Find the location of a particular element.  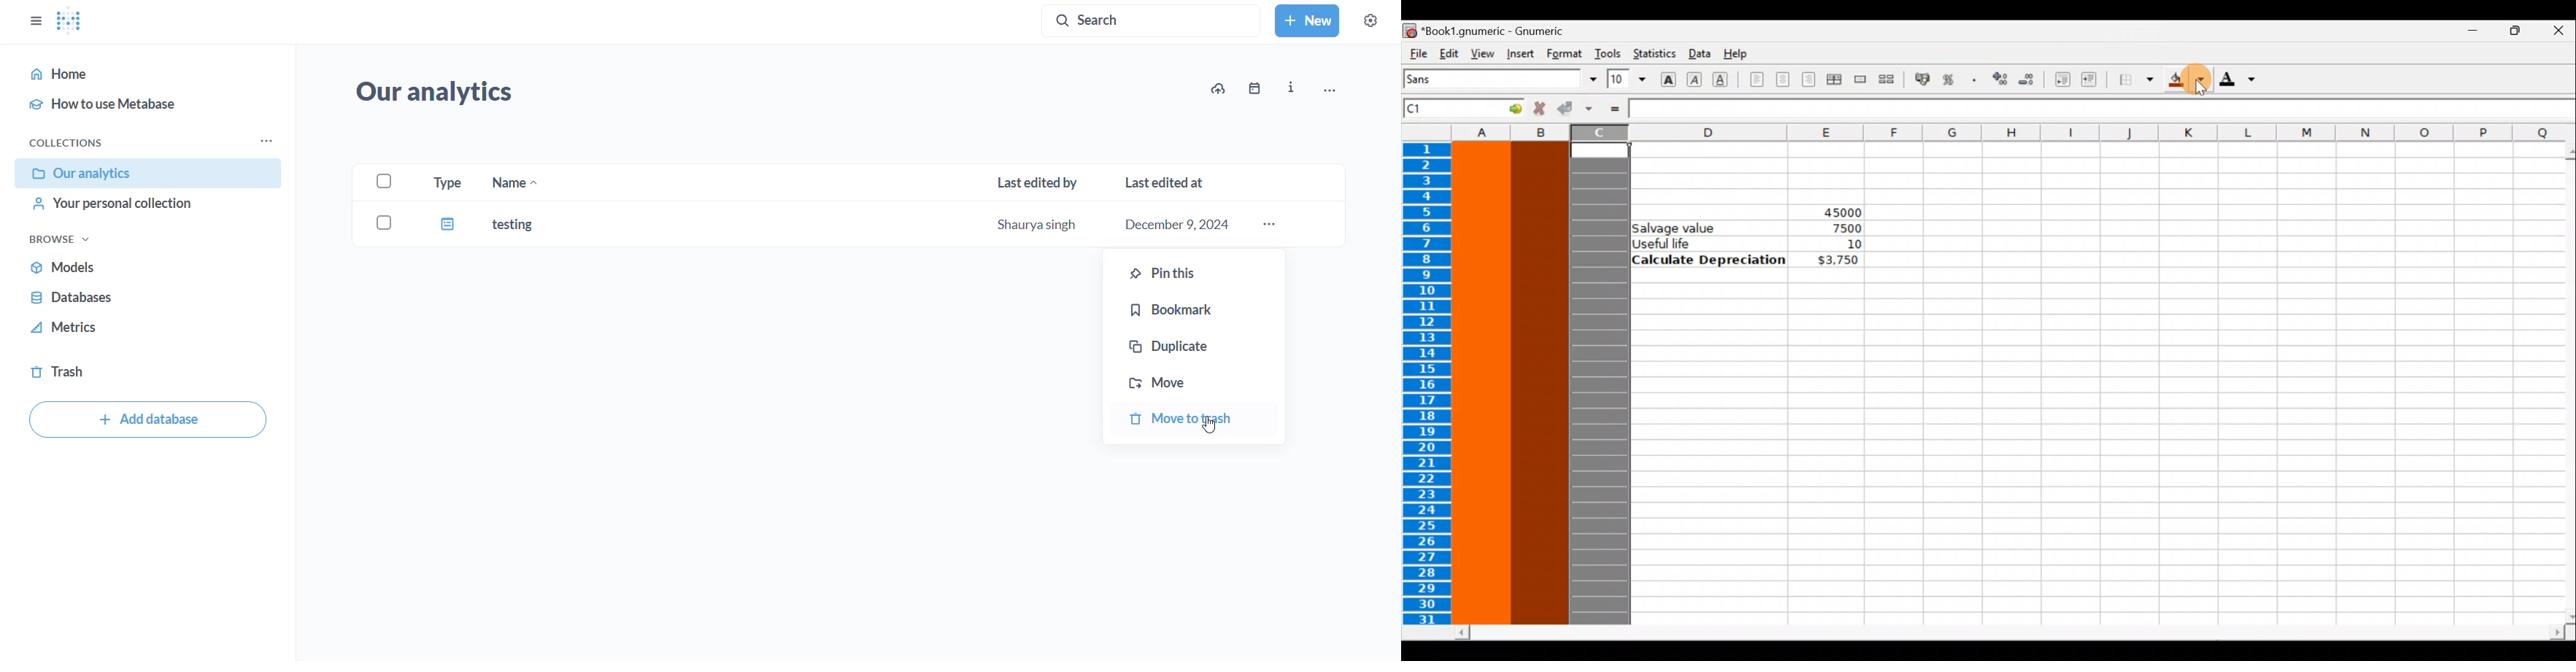

Enter formula is located at coordinates (1614, 108).